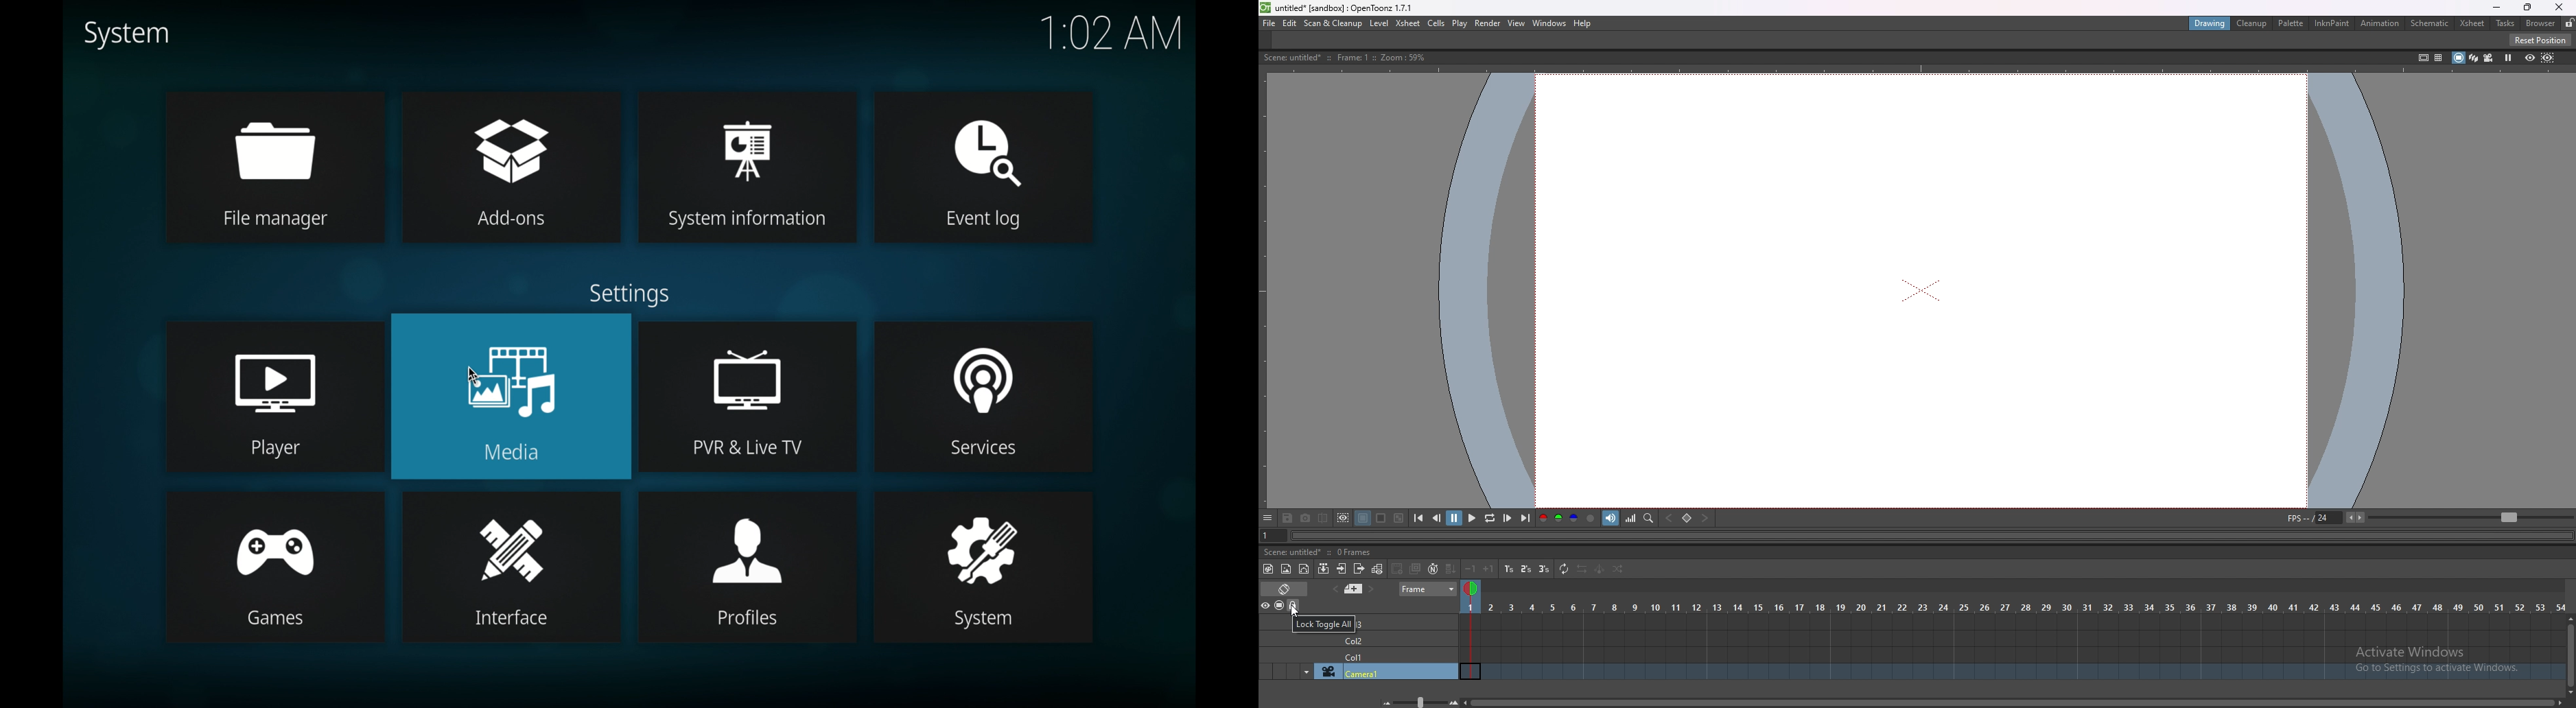 This screenshot has width=2576, height=728. I want to click on profiles, so click(747, 538).